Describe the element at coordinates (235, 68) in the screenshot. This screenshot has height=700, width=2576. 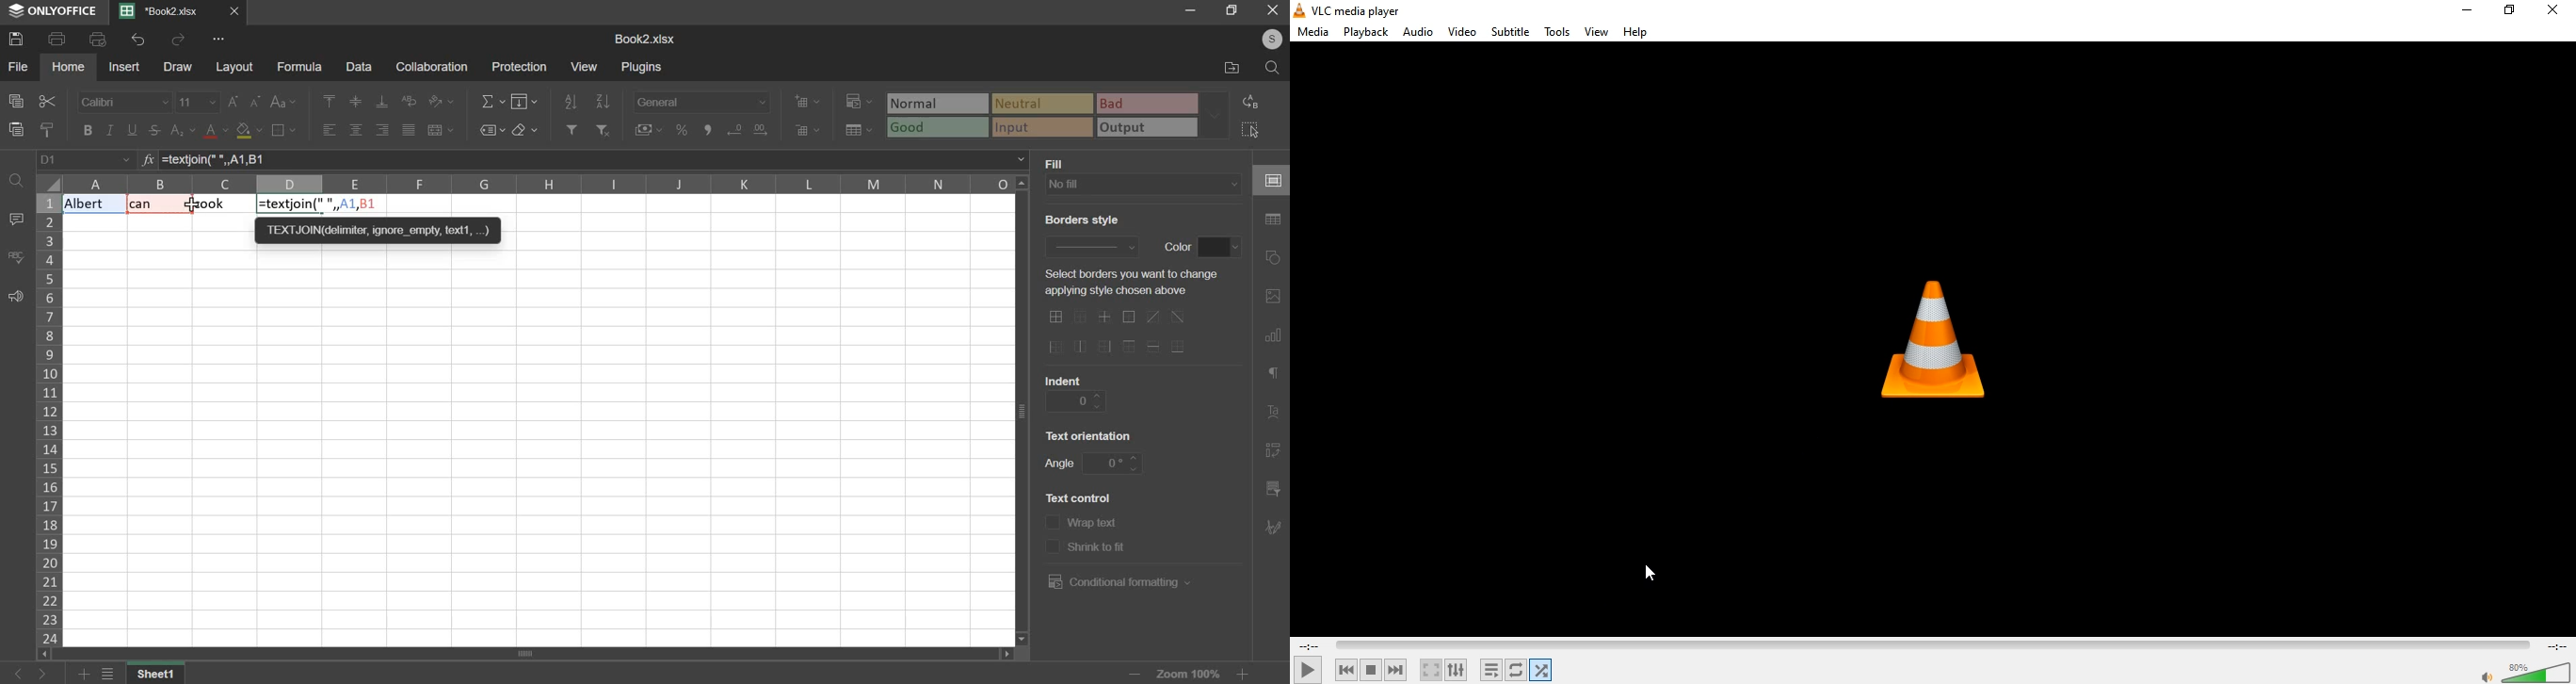
I see `layout` at that location.